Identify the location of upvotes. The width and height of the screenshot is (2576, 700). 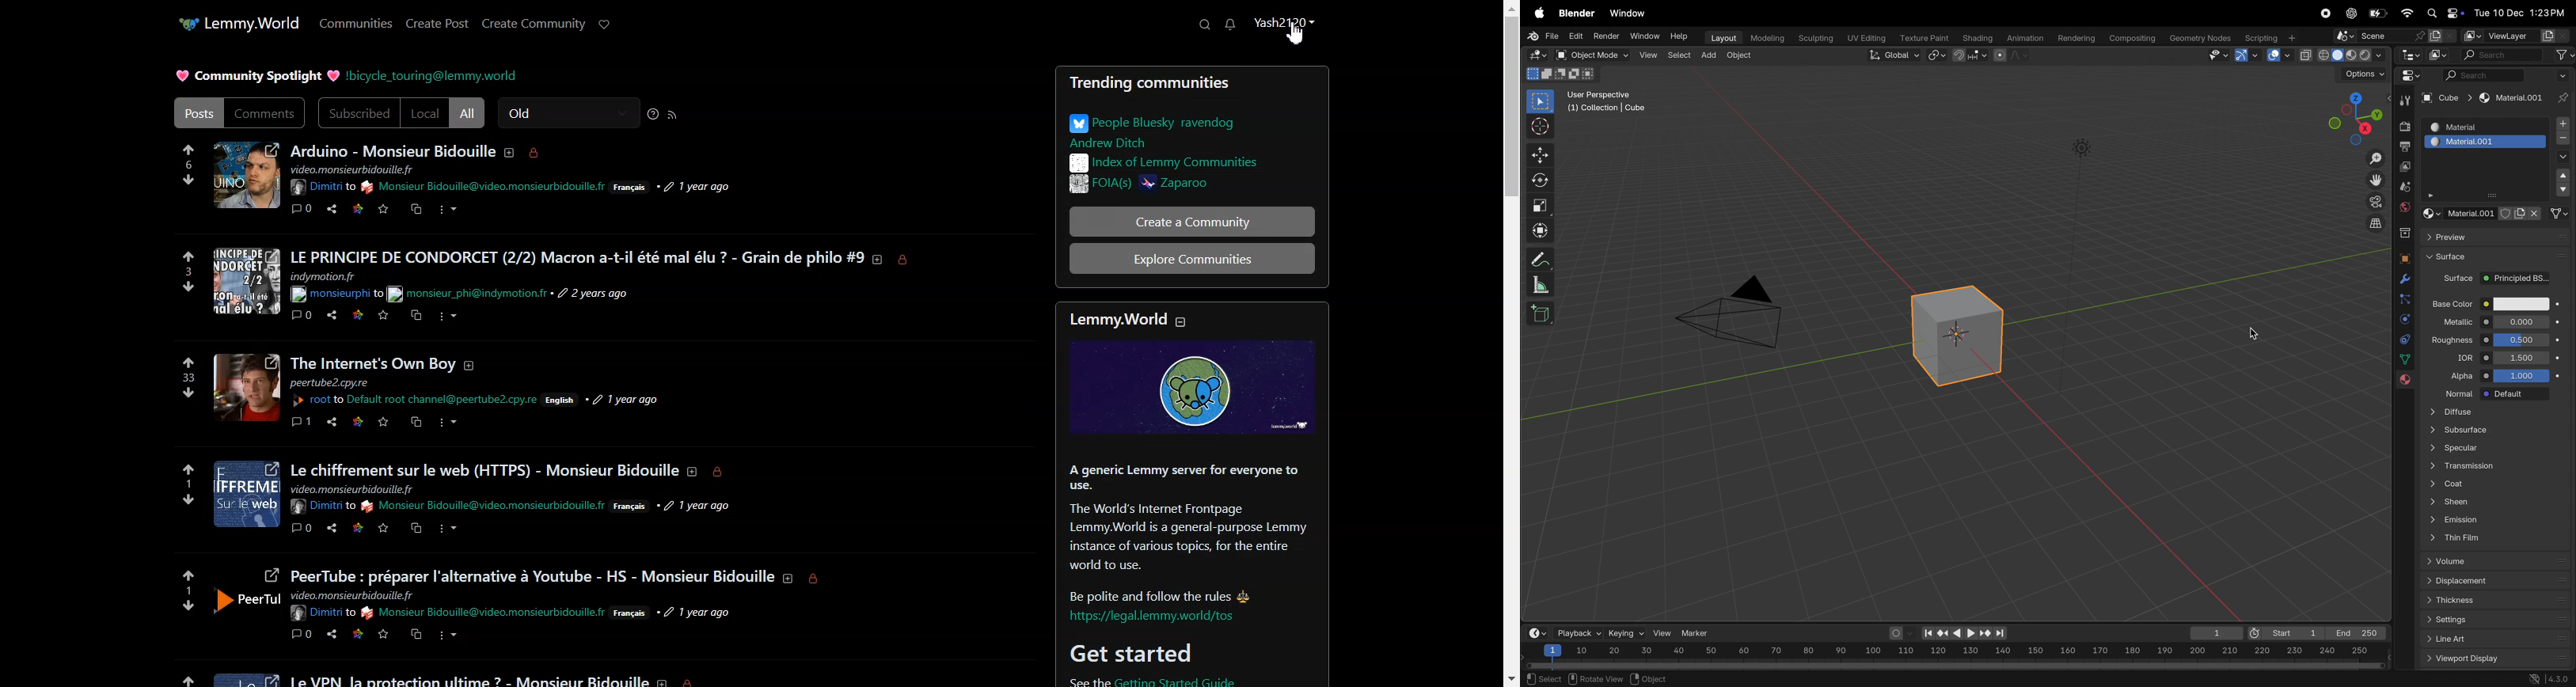
(188, 362).